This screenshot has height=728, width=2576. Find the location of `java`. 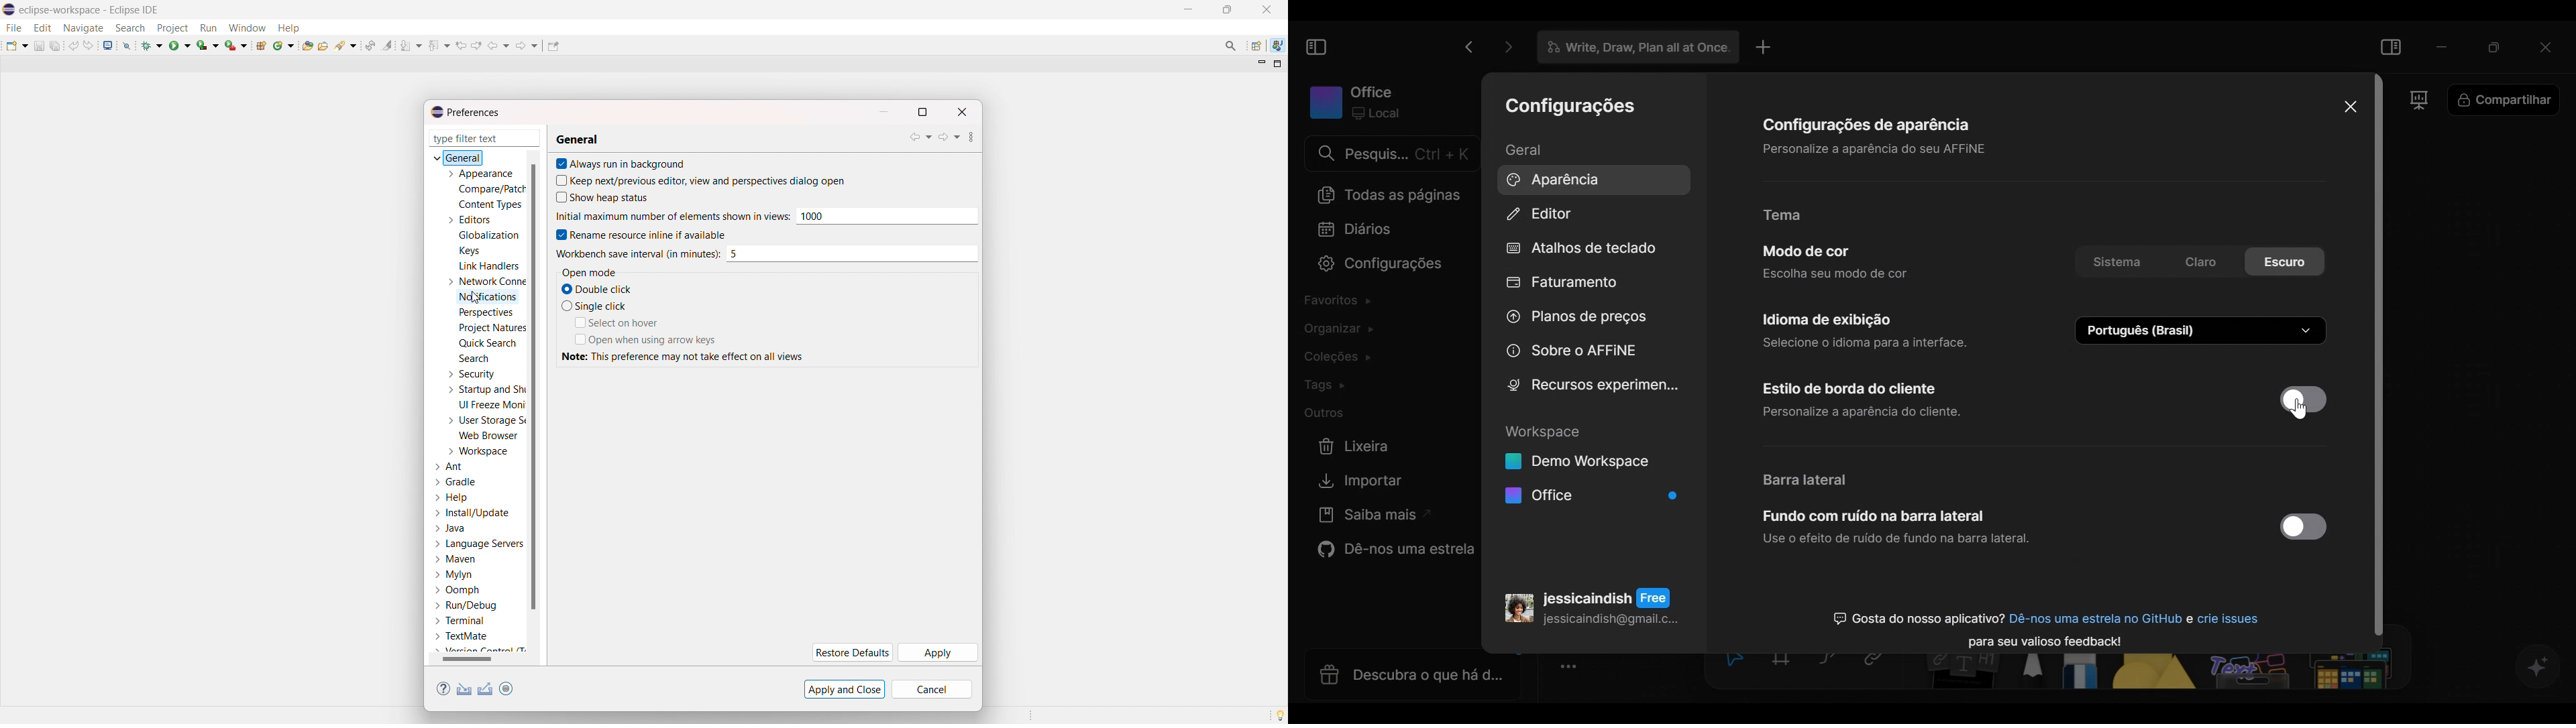

java is located at coordinates (1278, 46).